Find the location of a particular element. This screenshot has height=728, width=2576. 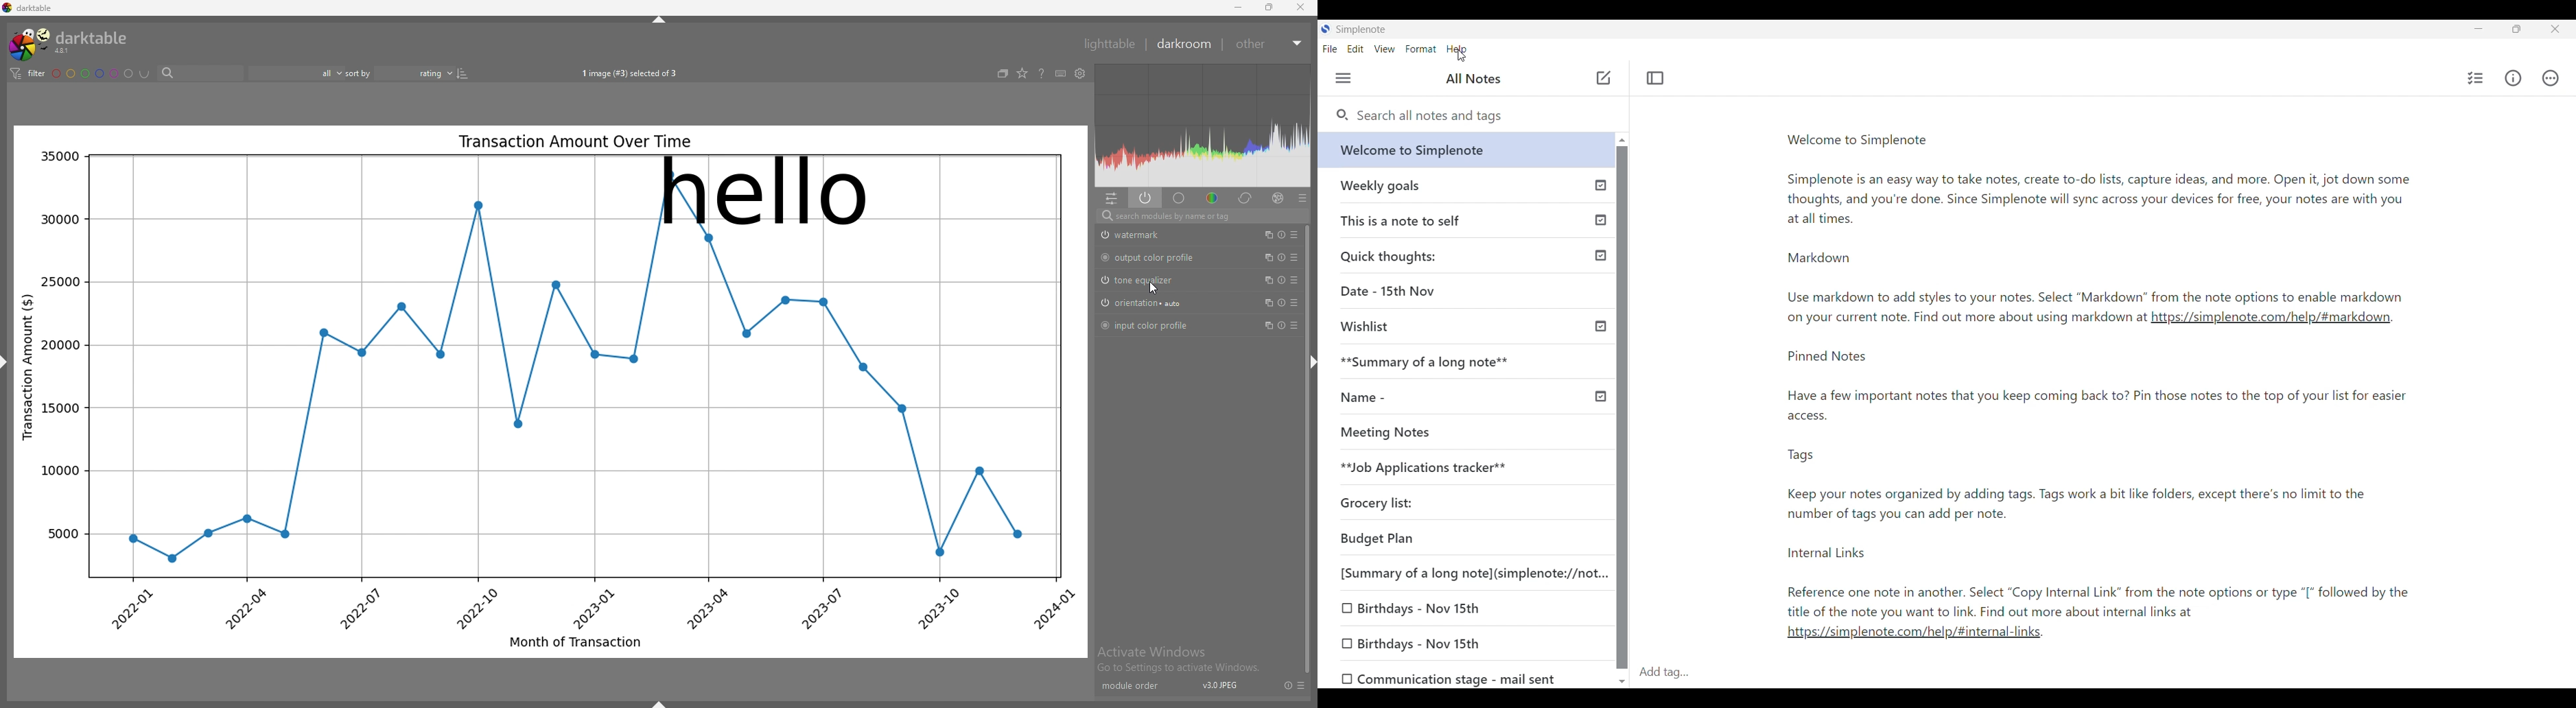

hello is located at coordinates (764, 191).